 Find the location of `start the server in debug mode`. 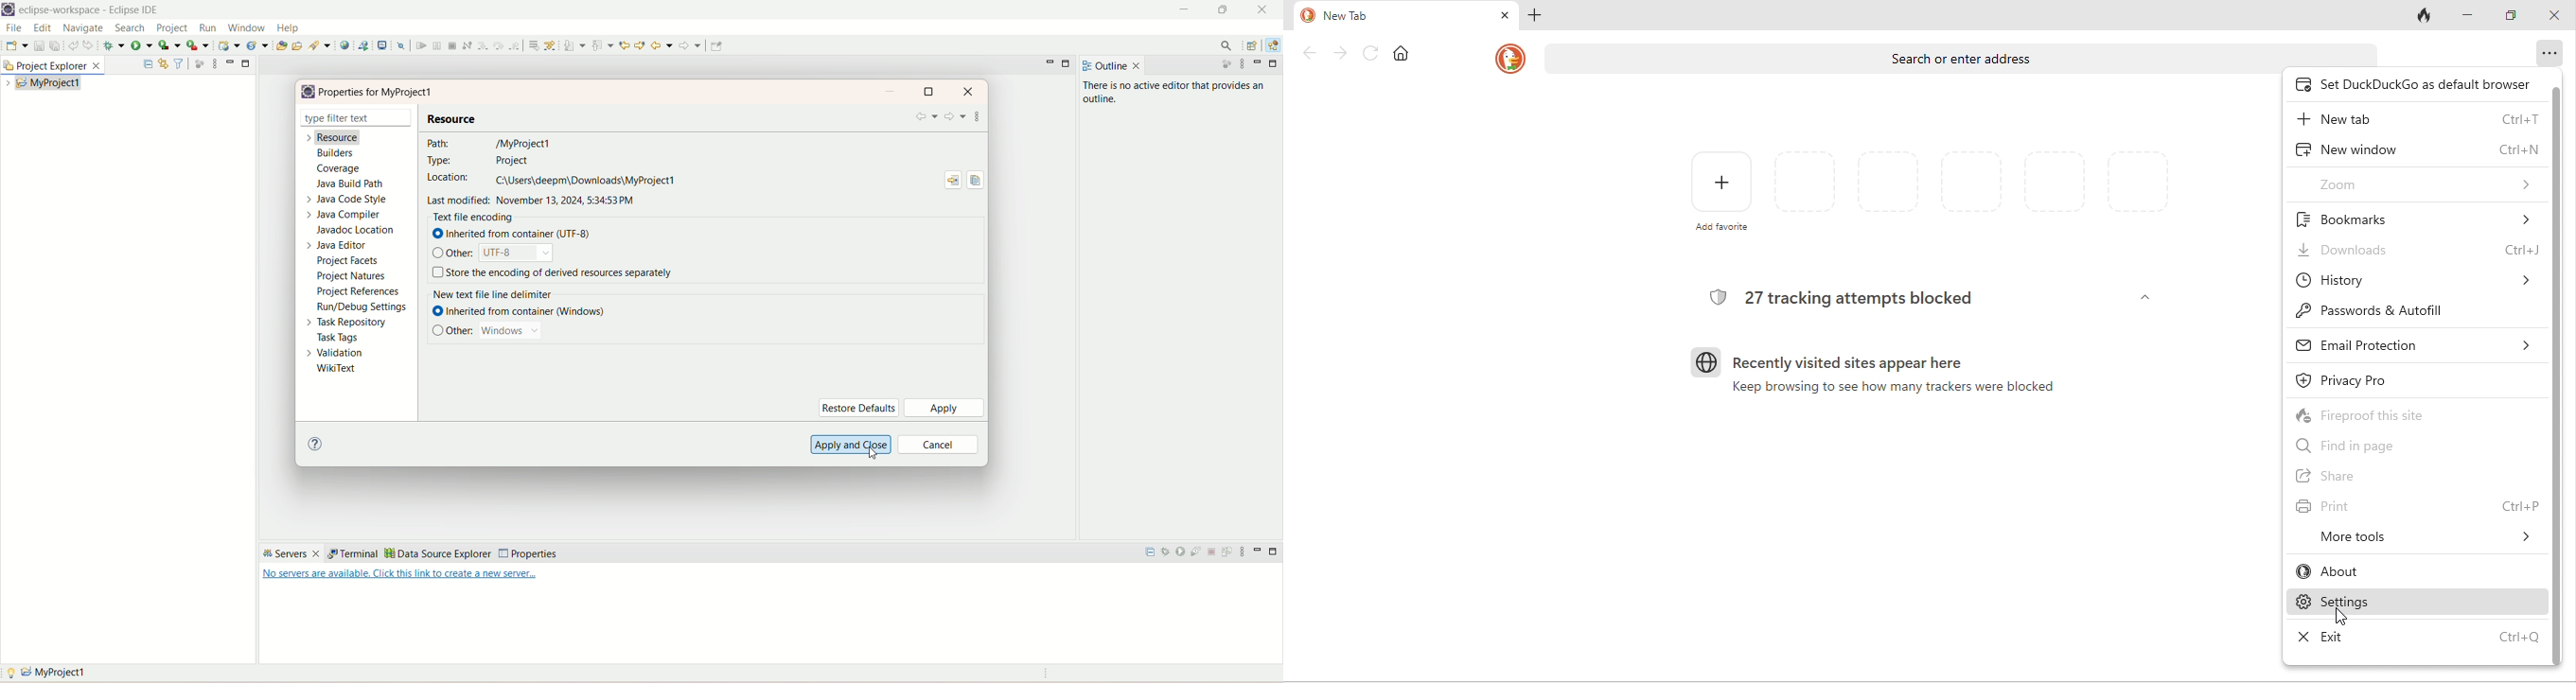

start the server in debug mode is located at coordinates (1167, 553).